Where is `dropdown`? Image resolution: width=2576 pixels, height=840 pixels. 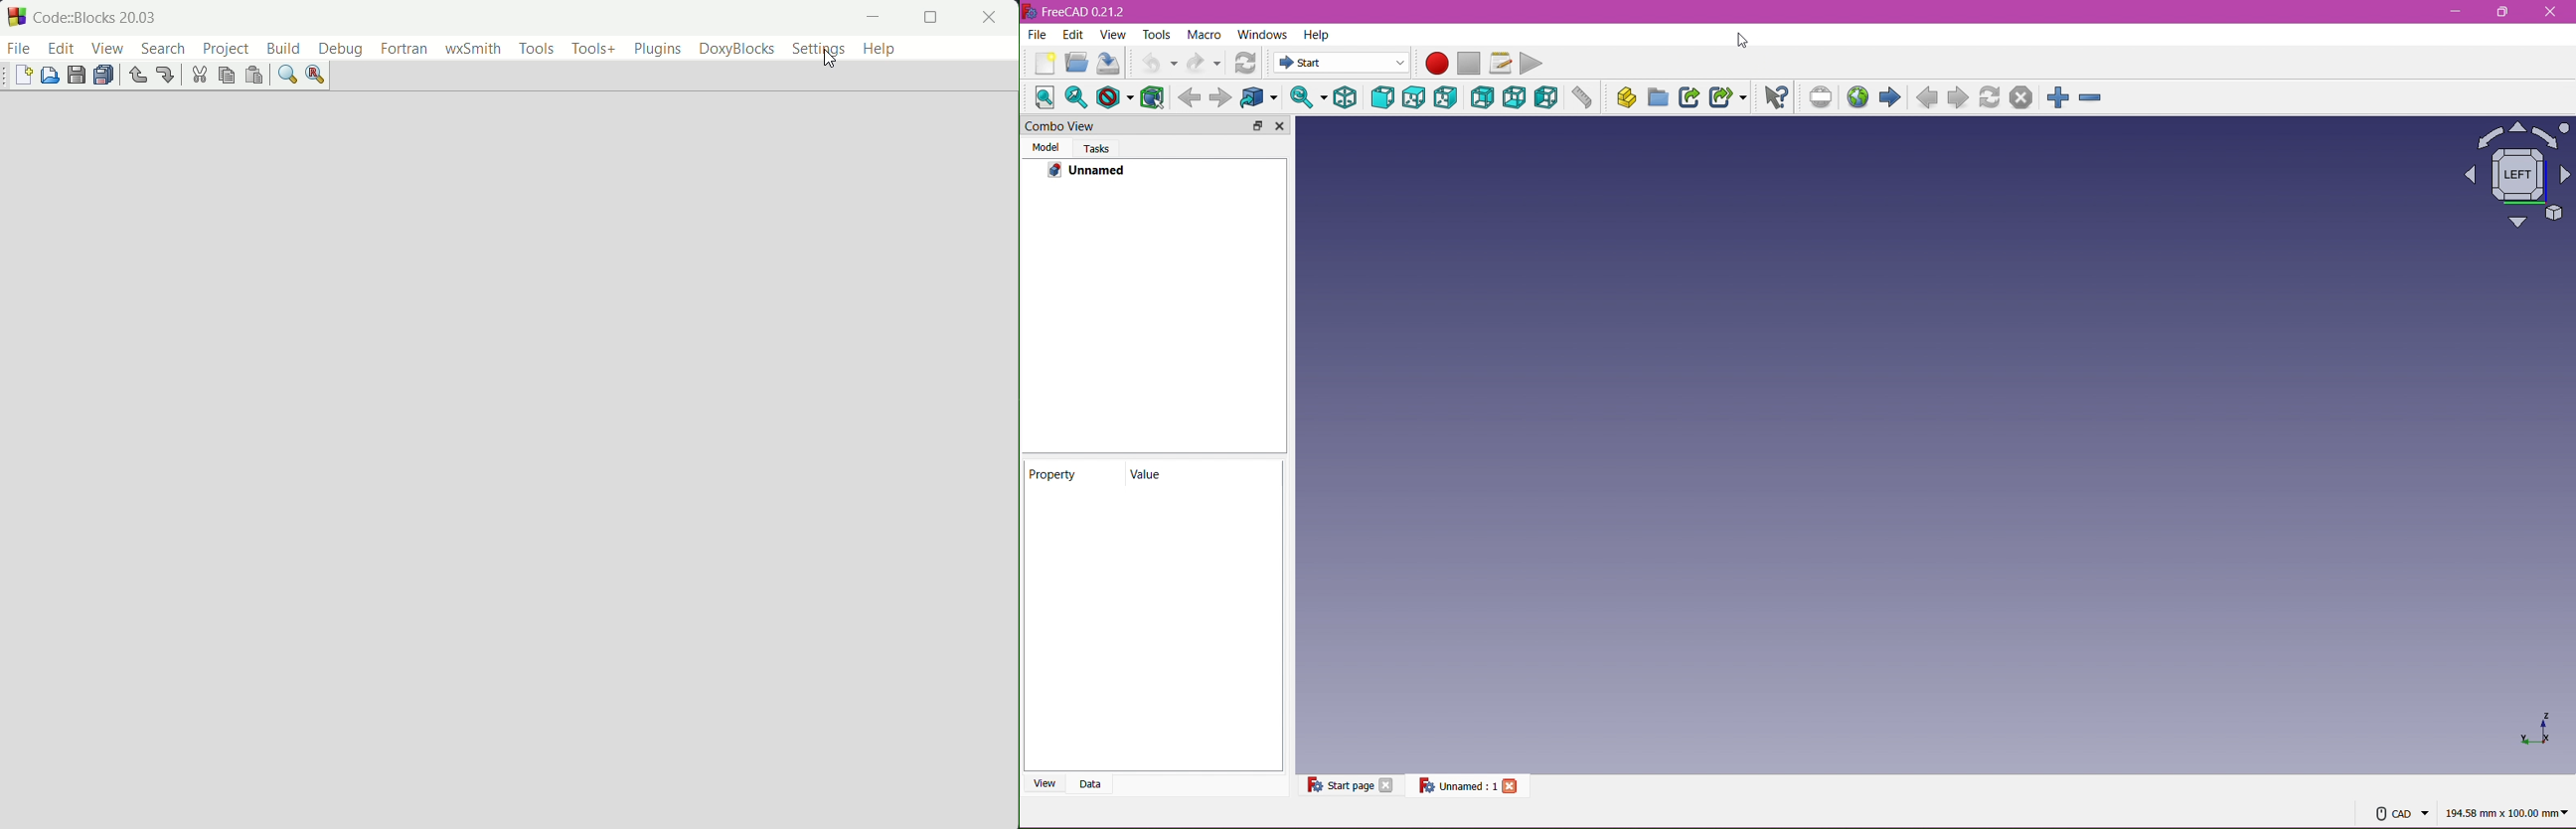
dropdown is located at coordinates (1402, 62).